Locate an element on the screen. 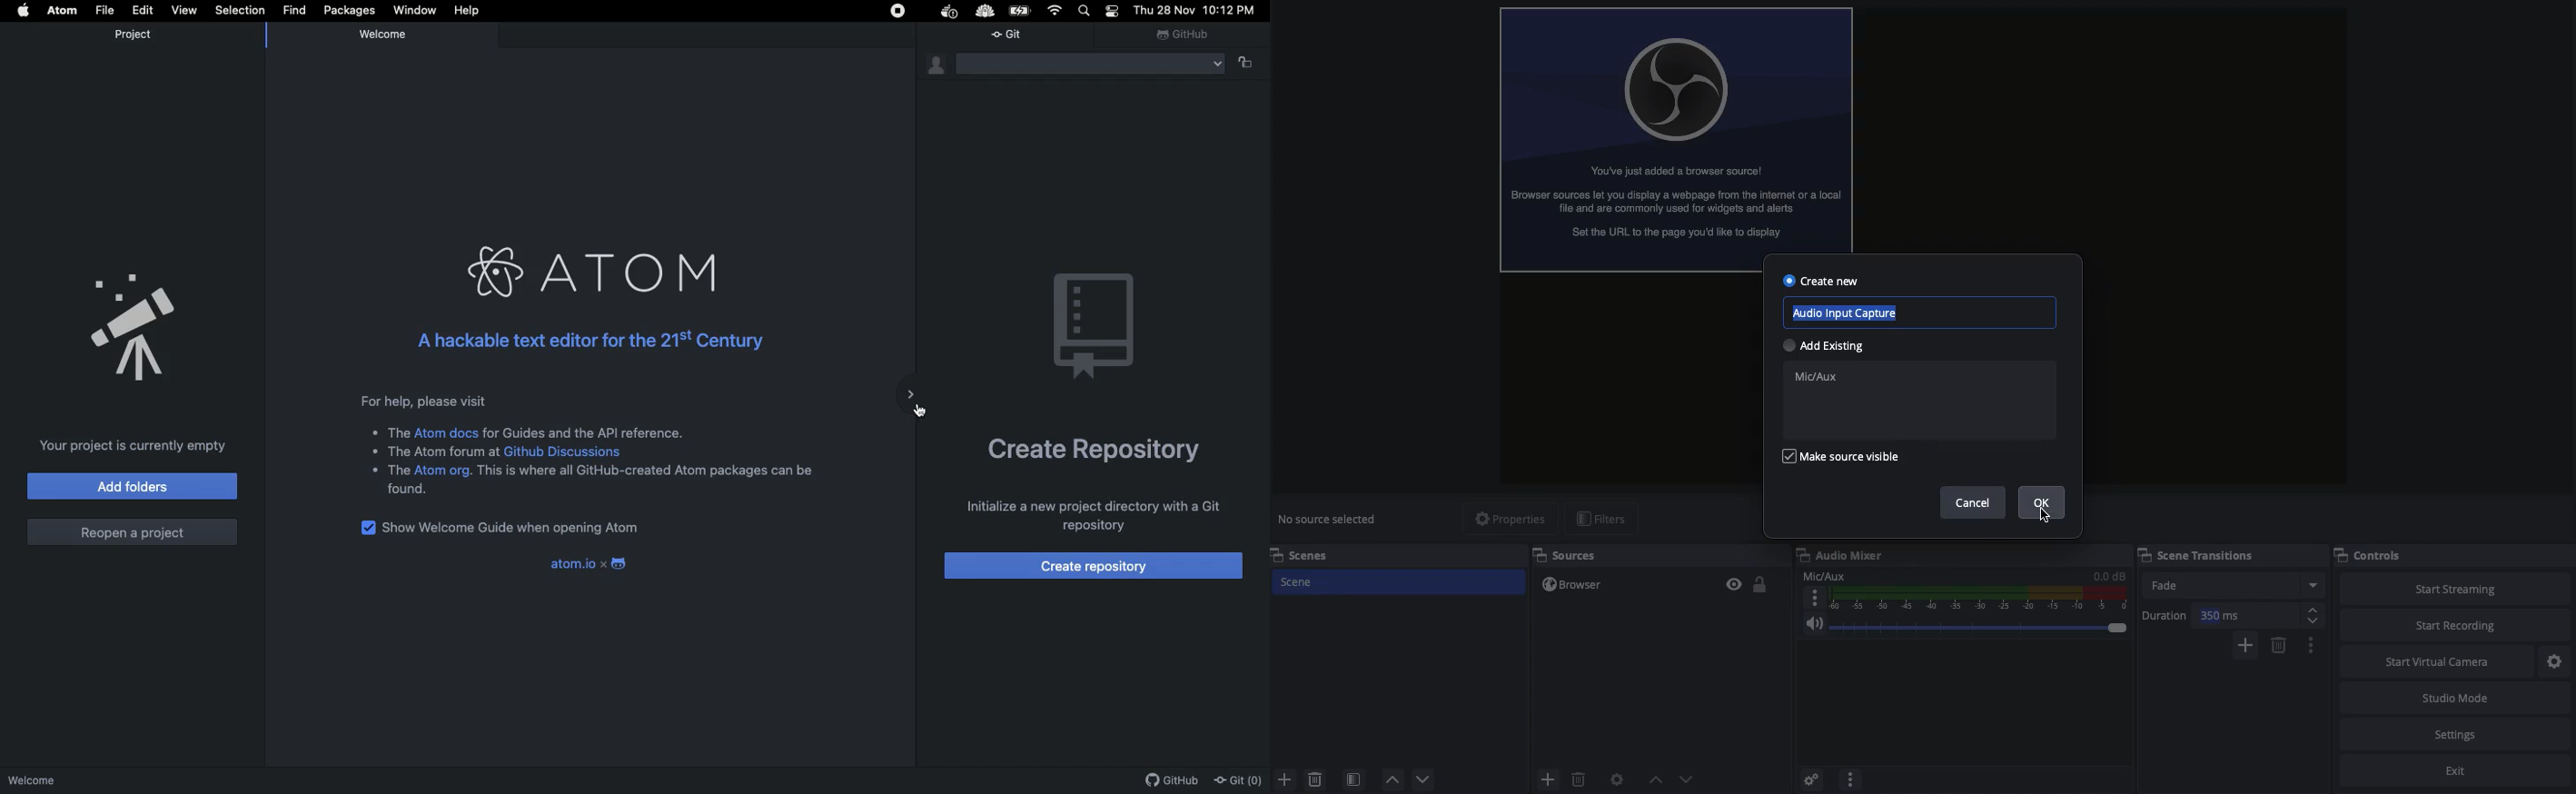 Image resolution: width=2576 pixels, height=812 pixels. Add folders is located at coordinates (131, 486).